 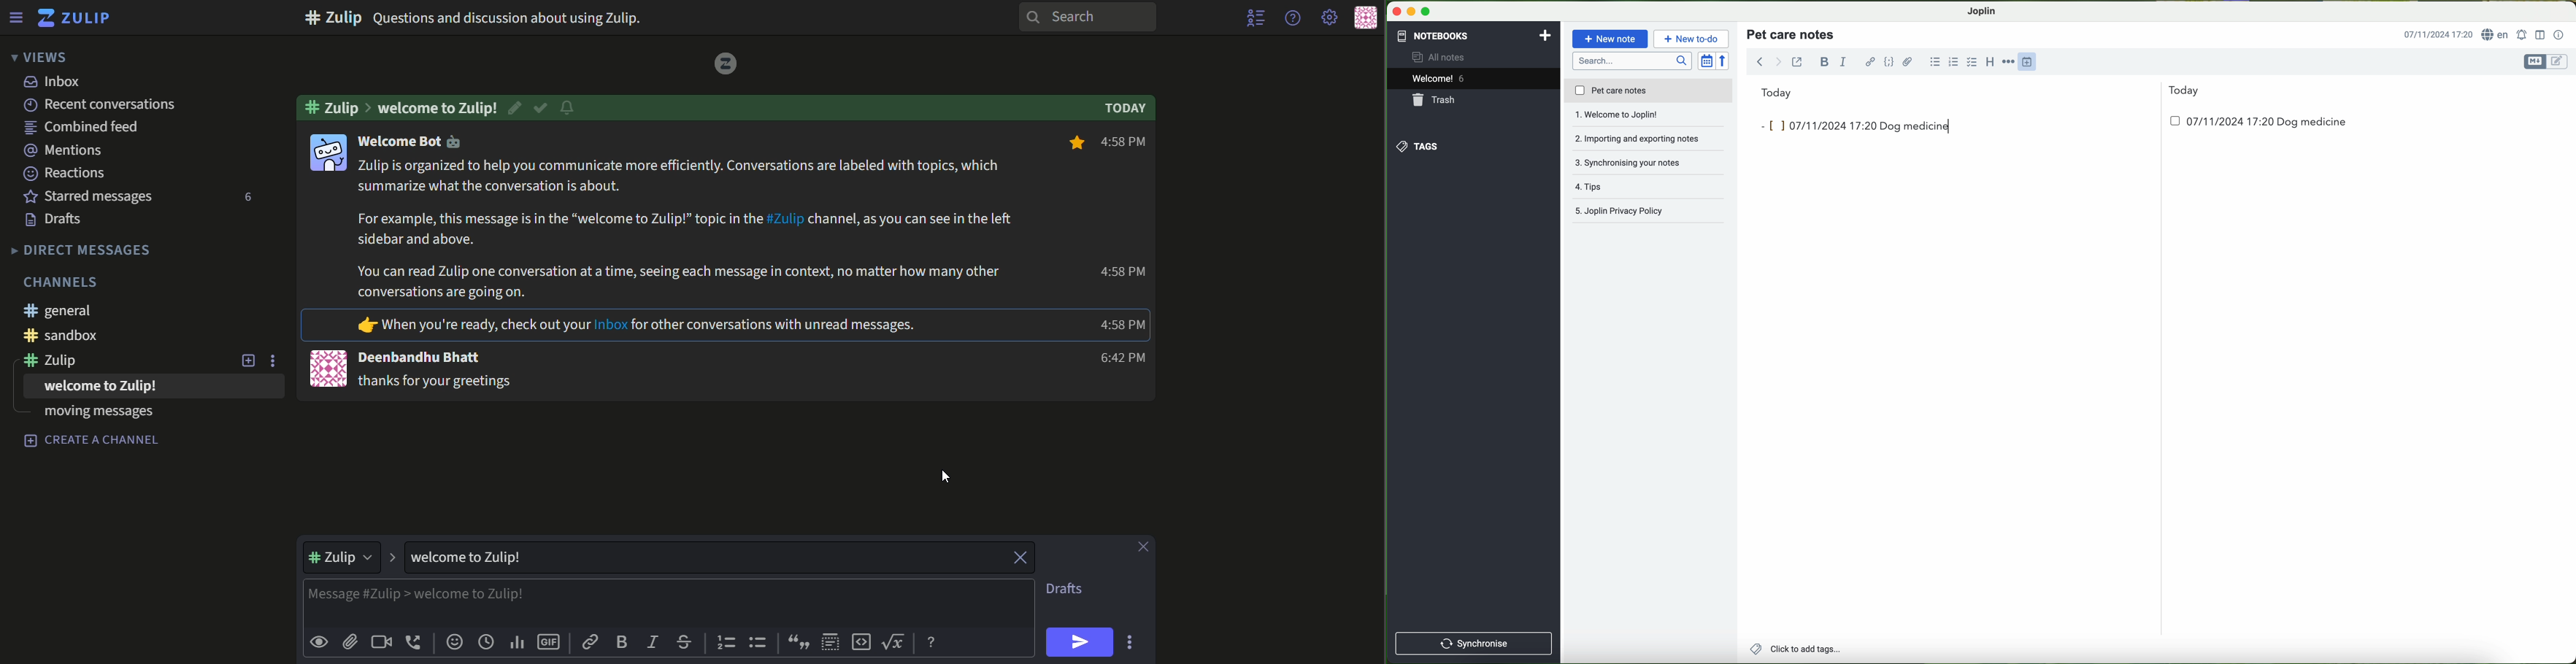 What do you see at coordinates (1916, 127) in the screenshot?
I see `dog medicine` at bounding box center [1916, 127].